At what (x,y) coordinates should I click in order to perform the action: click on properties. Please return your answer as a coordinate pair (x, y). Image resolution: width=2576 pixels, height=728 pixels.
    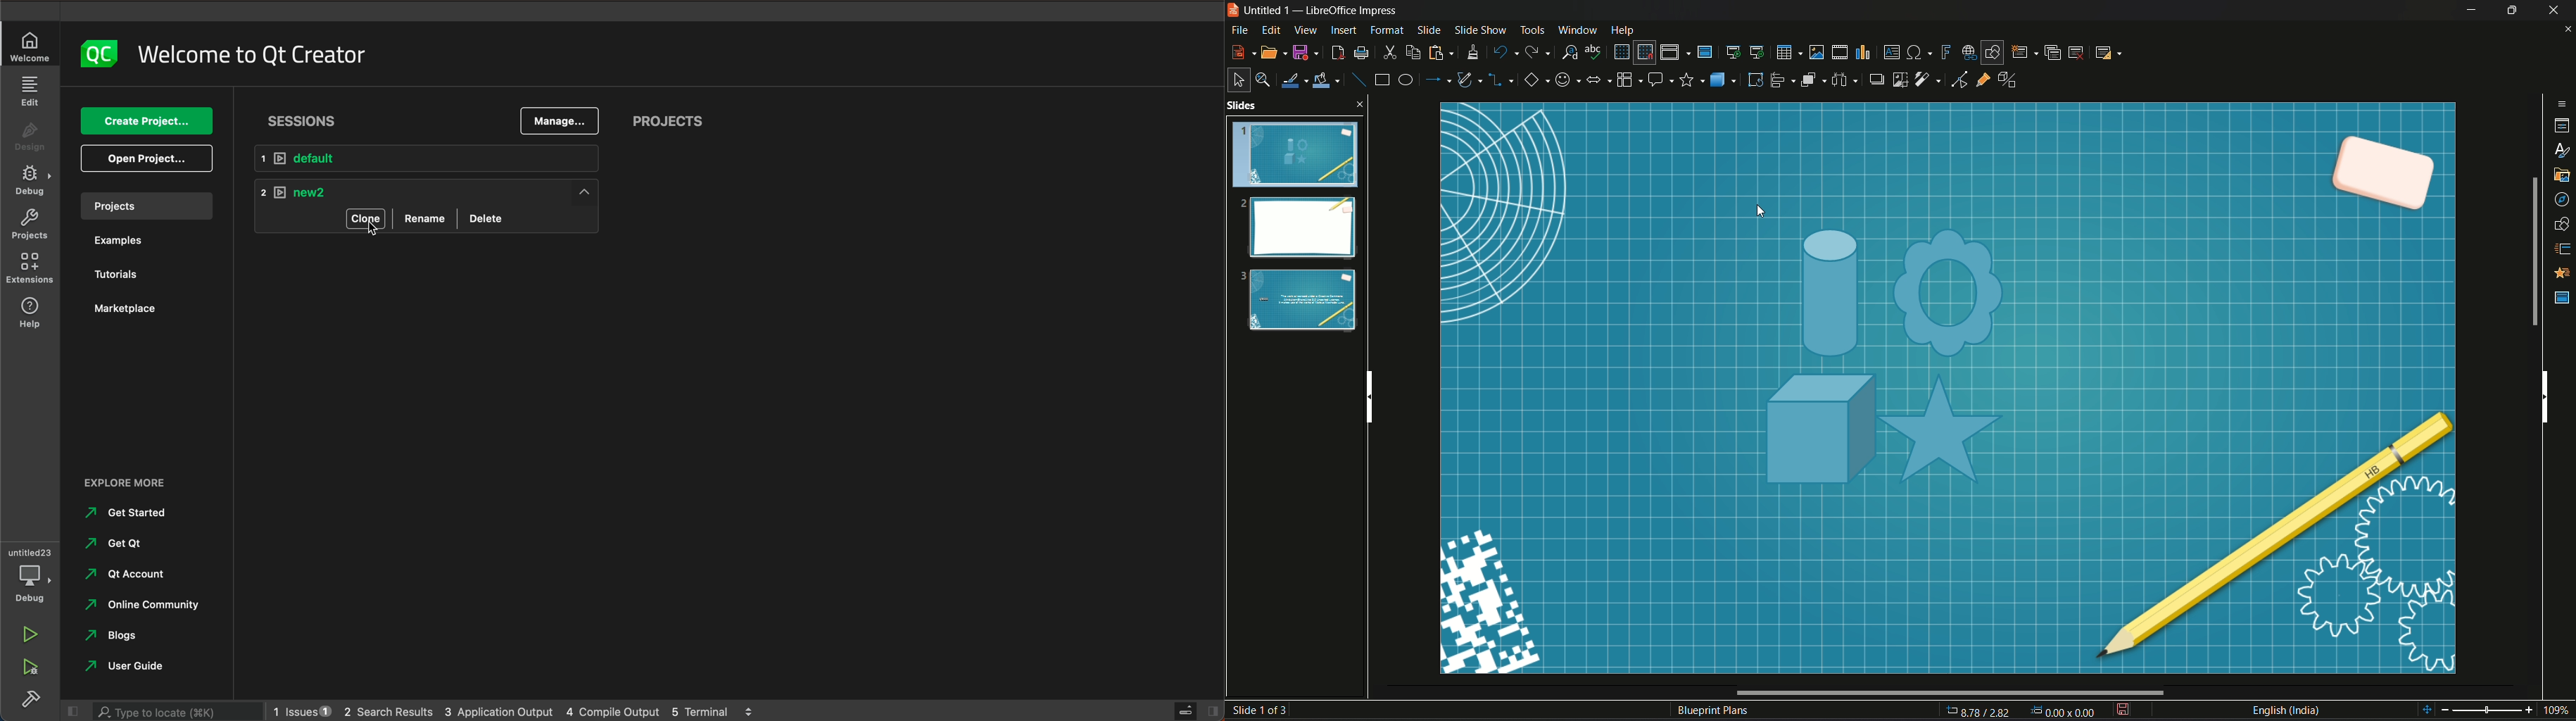
    Looking at the image, I should click on (2563, 127).